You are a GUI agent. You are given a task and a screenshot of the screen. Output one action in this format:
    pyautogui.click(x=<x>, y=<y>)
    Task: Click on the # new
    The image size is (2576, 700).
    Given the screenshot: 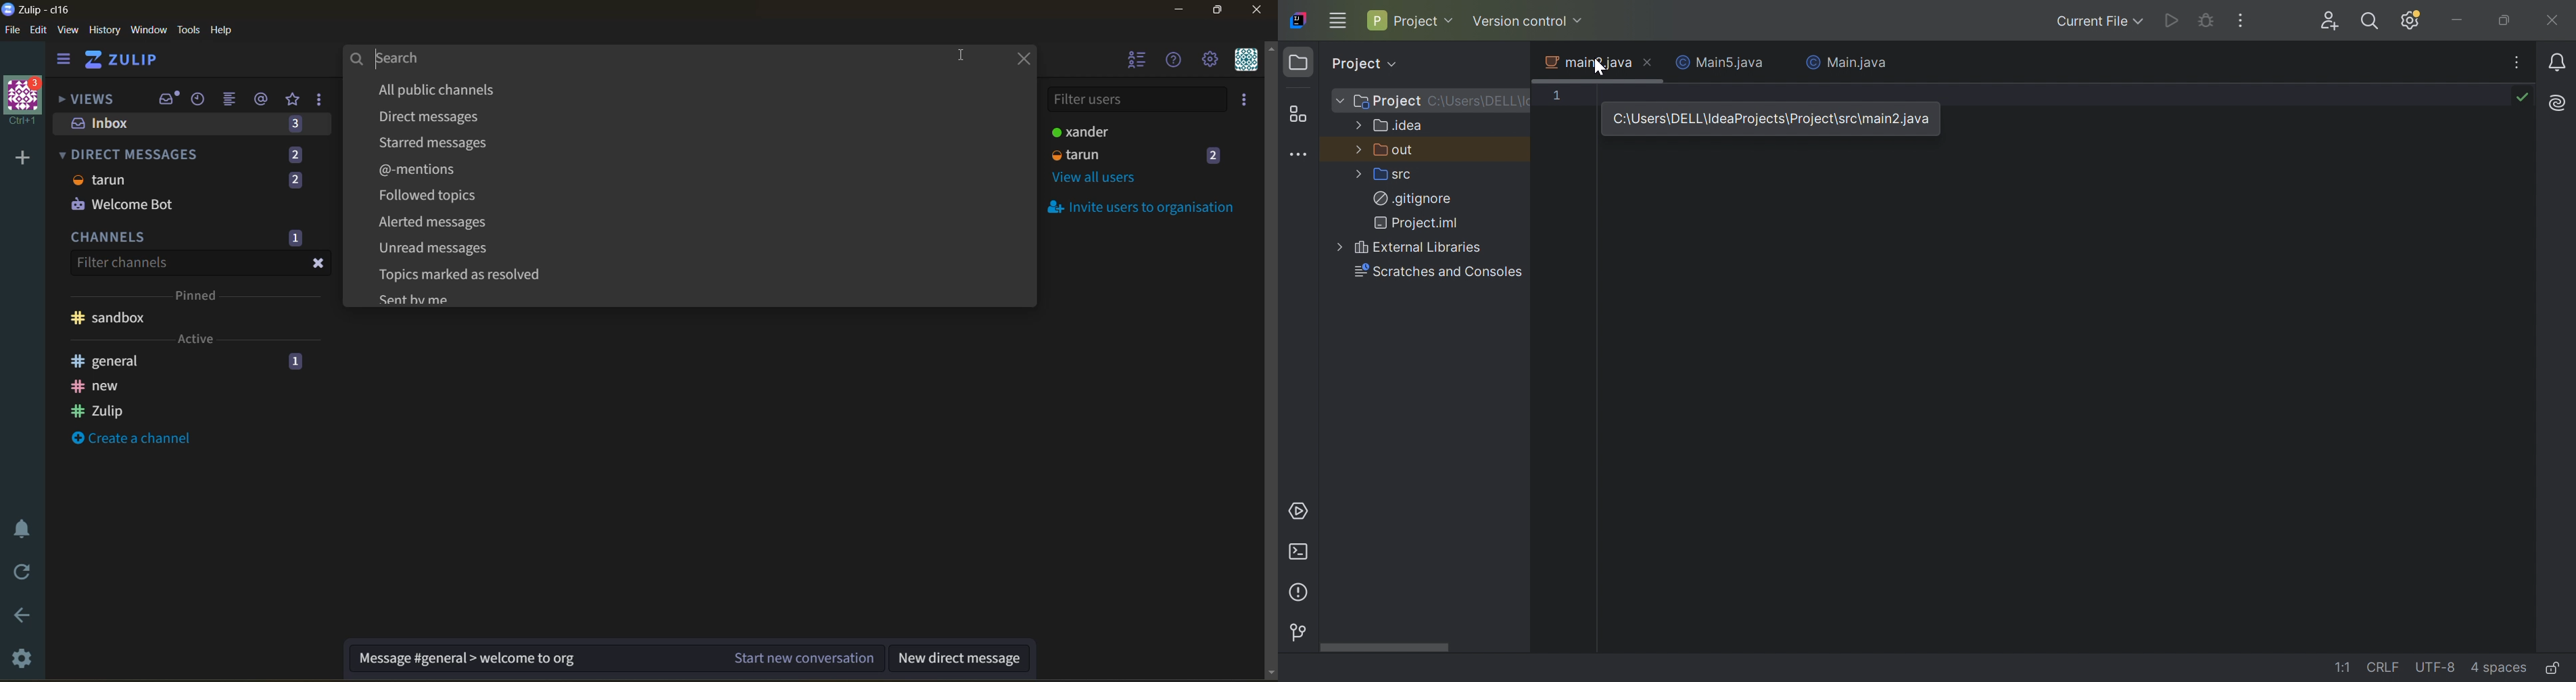 What is the action you would take?
    pyautogui.click(x=98, y=387)
    